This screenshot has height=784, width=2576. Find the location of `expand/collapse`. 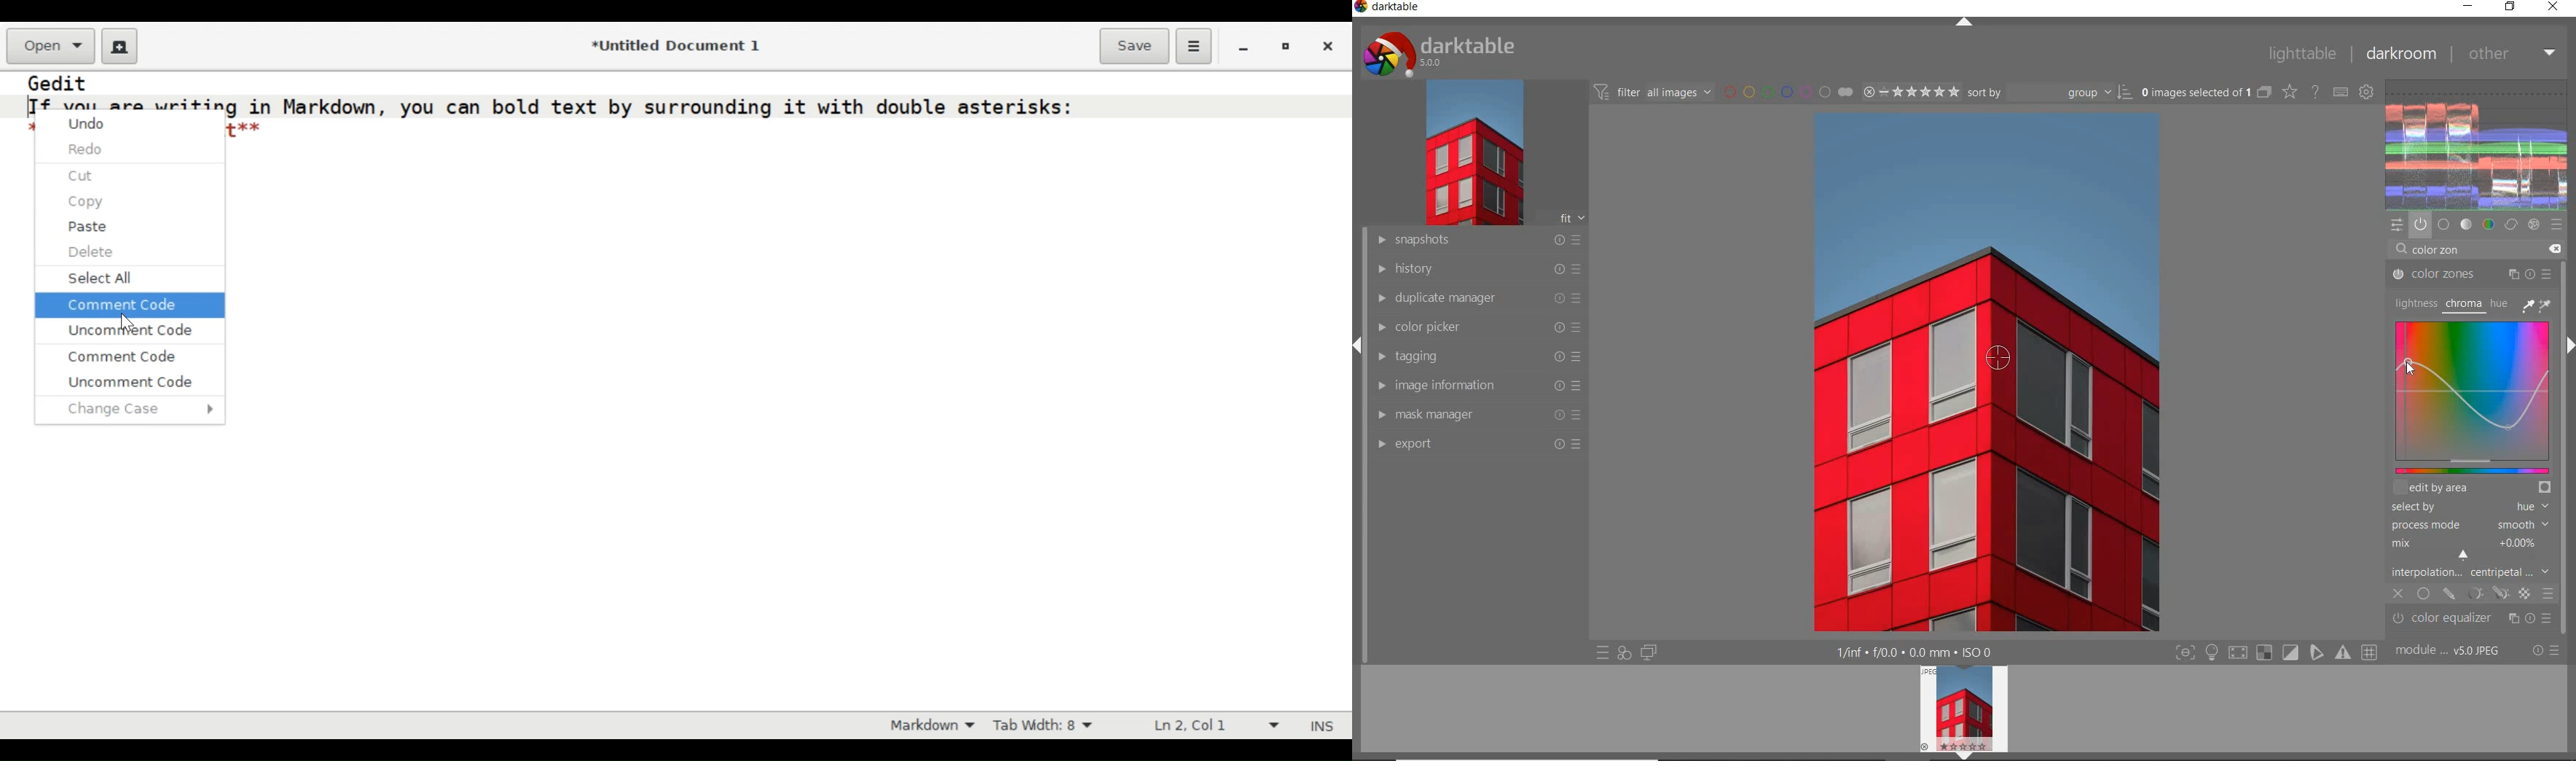

expand/collapse is located at coordinates (1964, 755).